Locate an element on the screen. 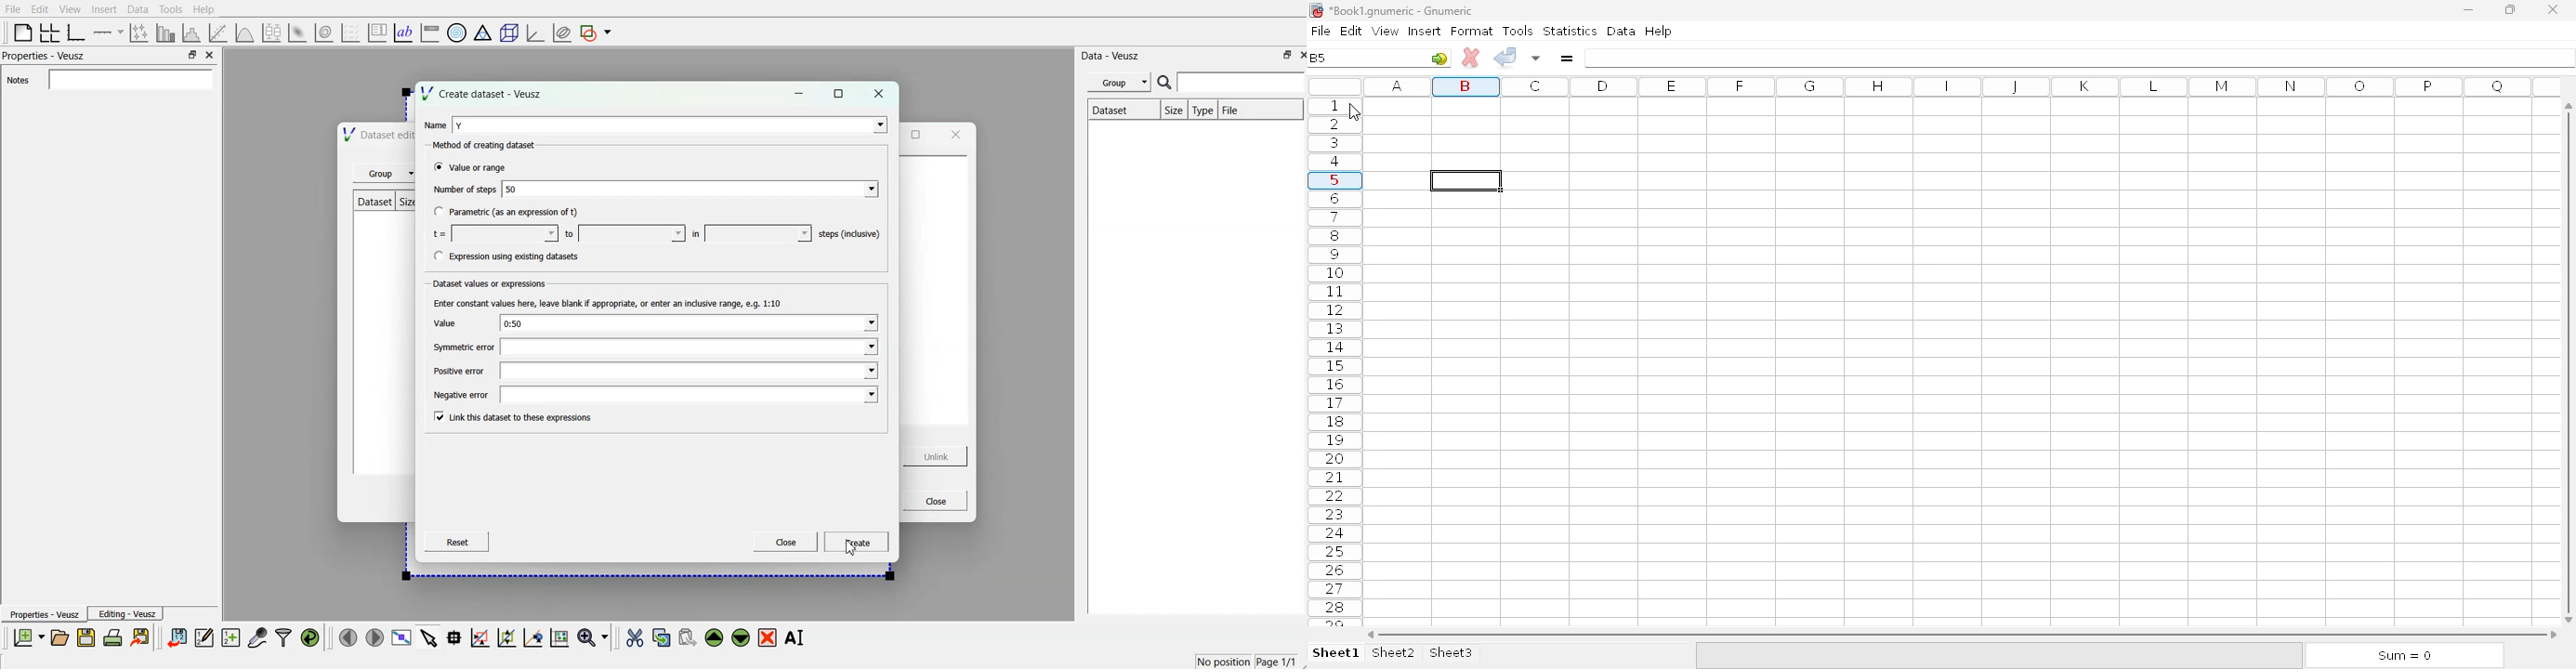  formula bar is located at coordinates (2081, 58).